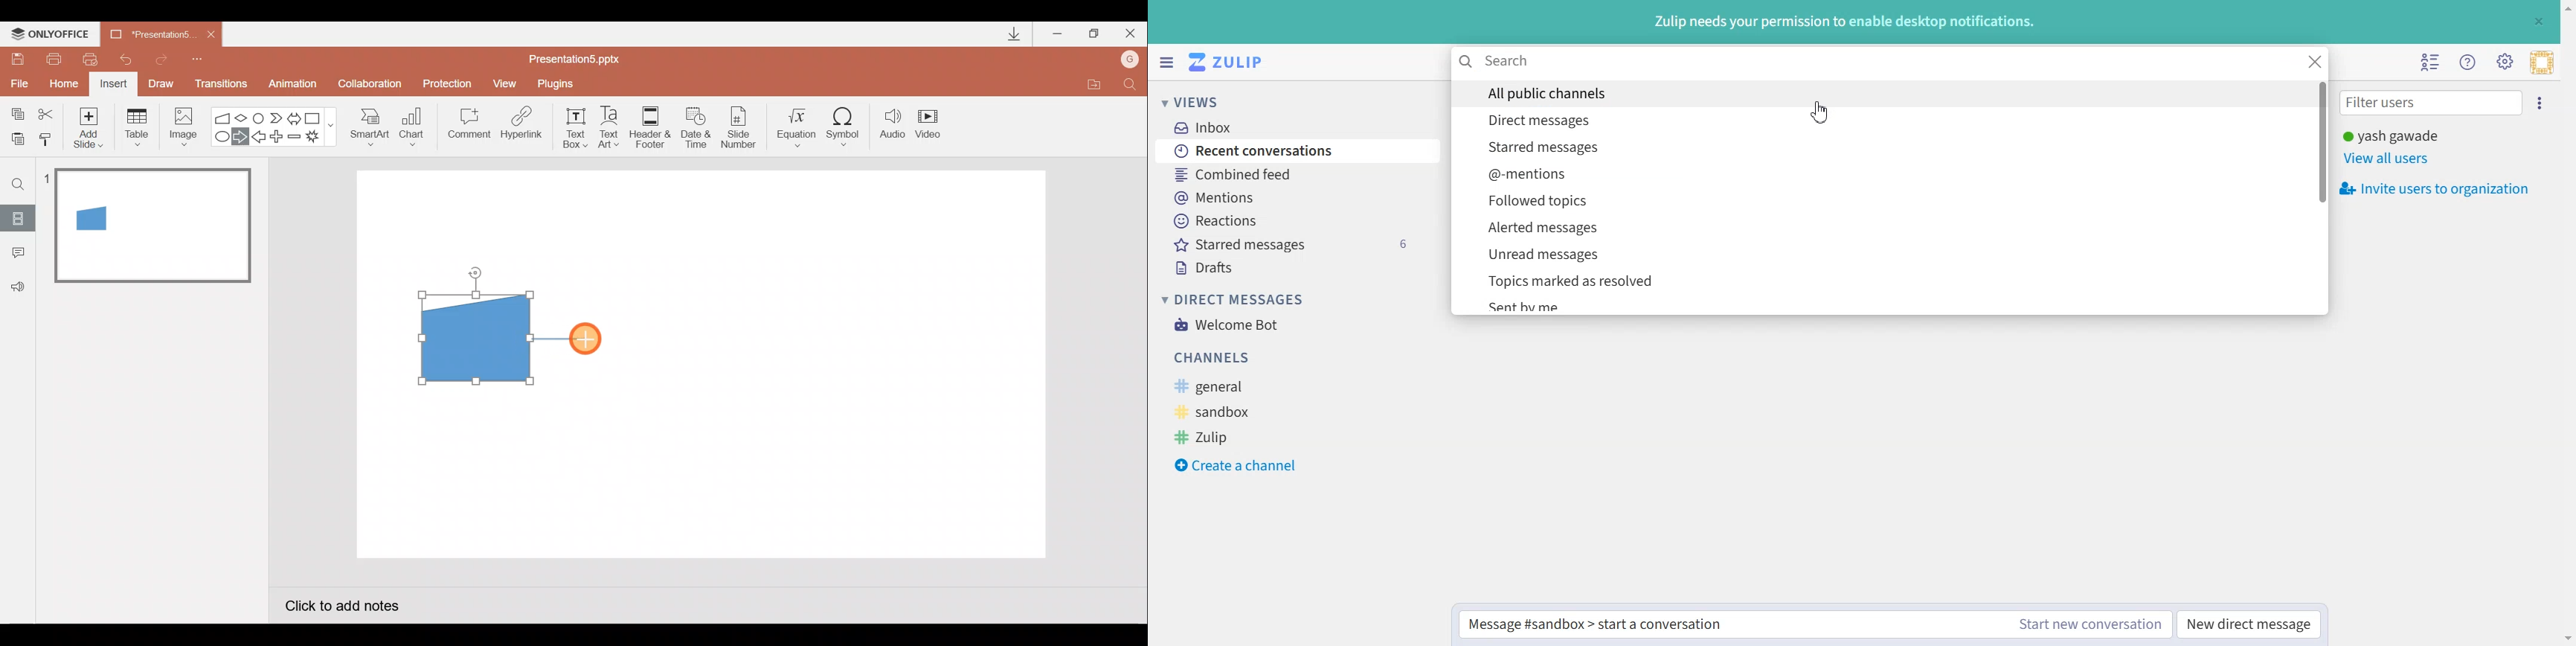 This screenshot has height=672, width=2576. I want to click on Vertical scroll bar, so click(2567, 323).